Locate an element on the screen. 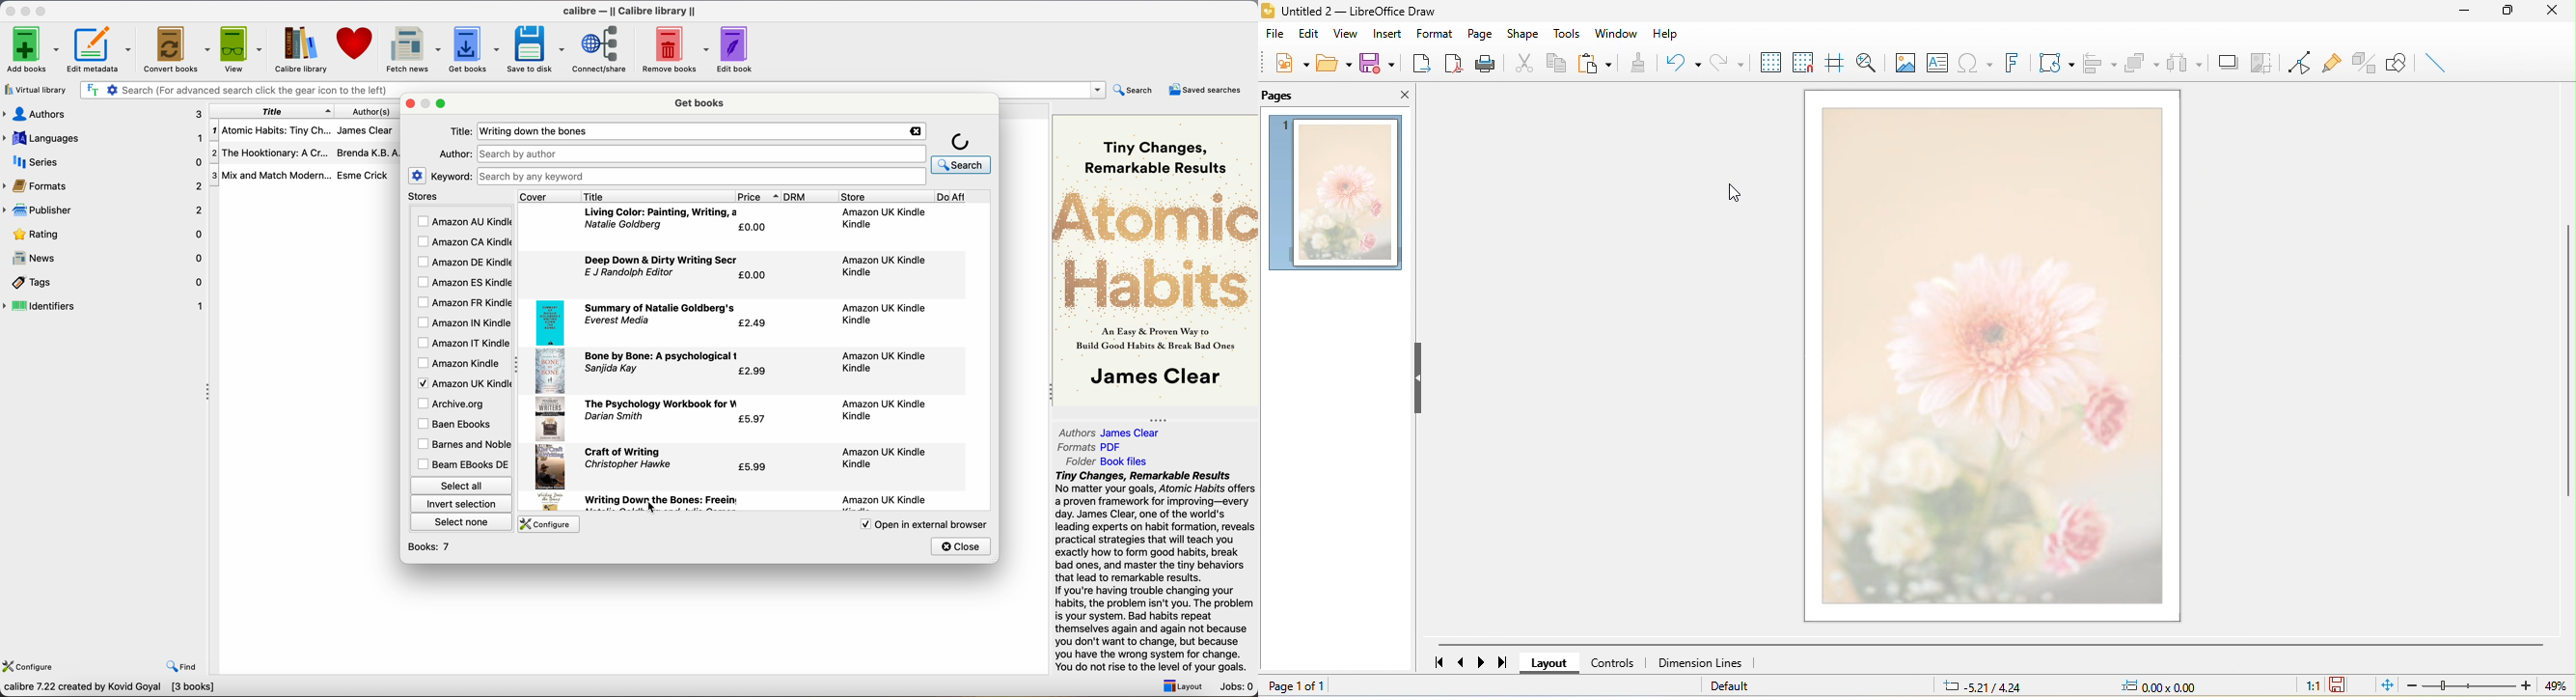  baen ebooks is located at coordinates (457, 425).